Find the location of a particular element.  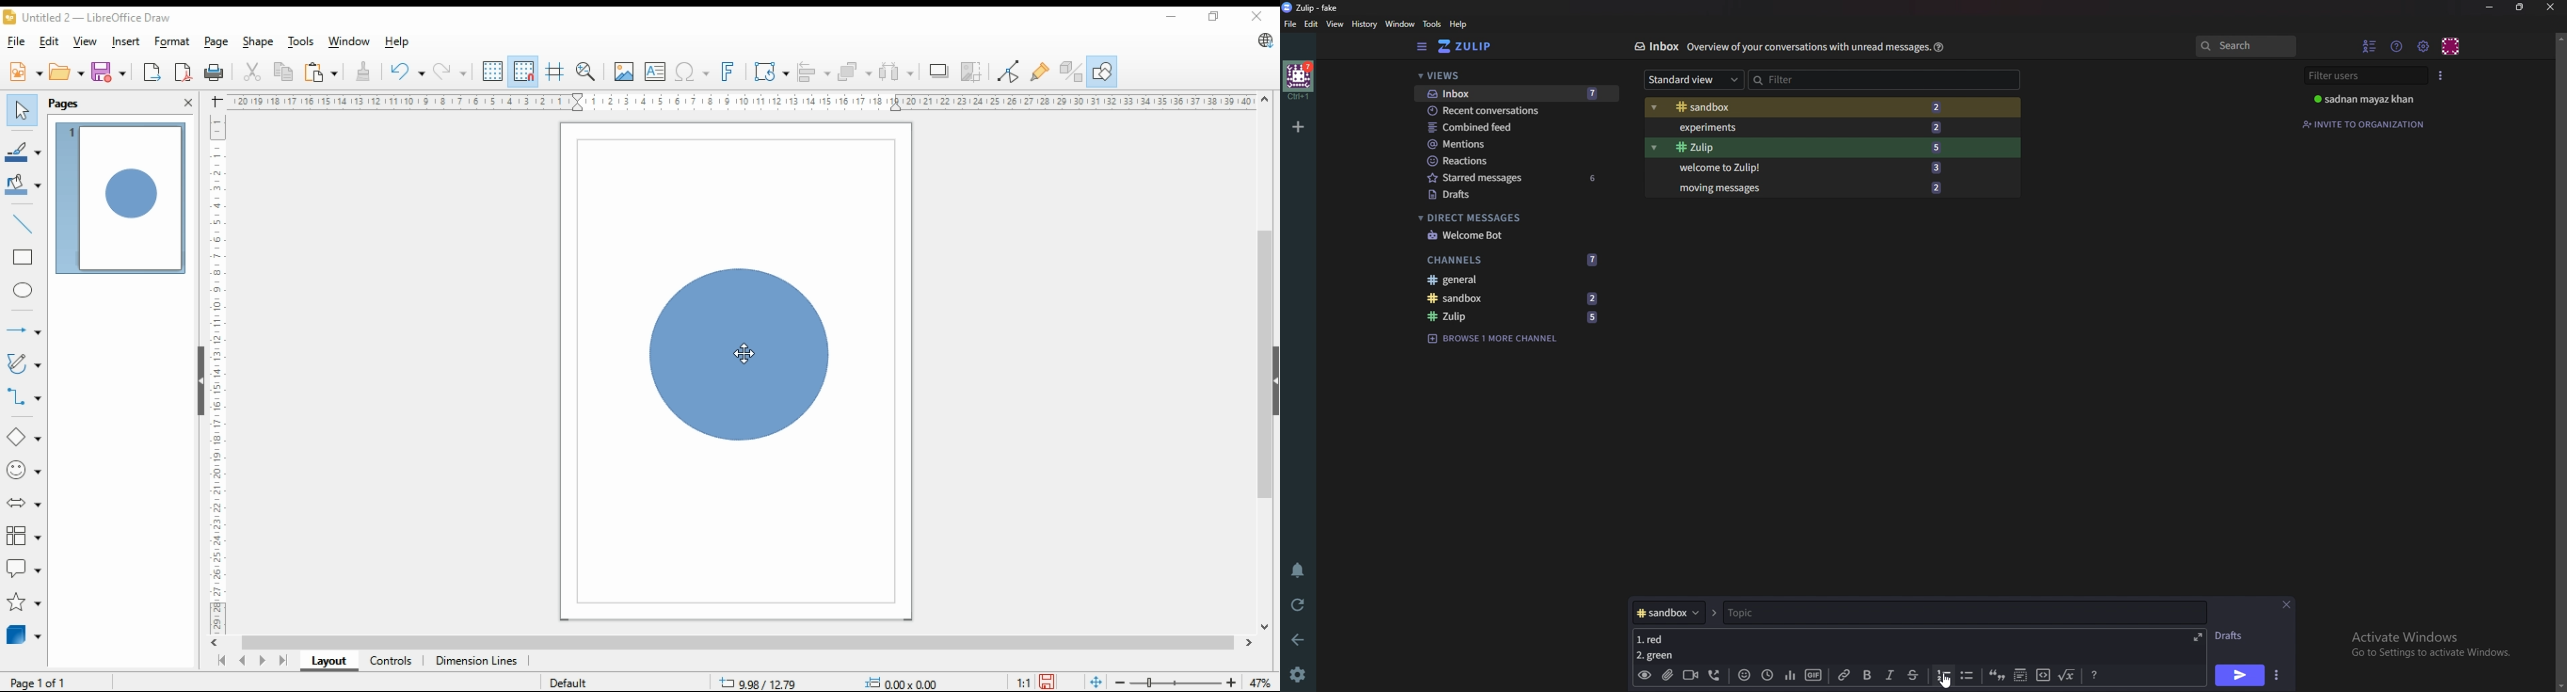

Add organization is located at coordinates (1299, 125).